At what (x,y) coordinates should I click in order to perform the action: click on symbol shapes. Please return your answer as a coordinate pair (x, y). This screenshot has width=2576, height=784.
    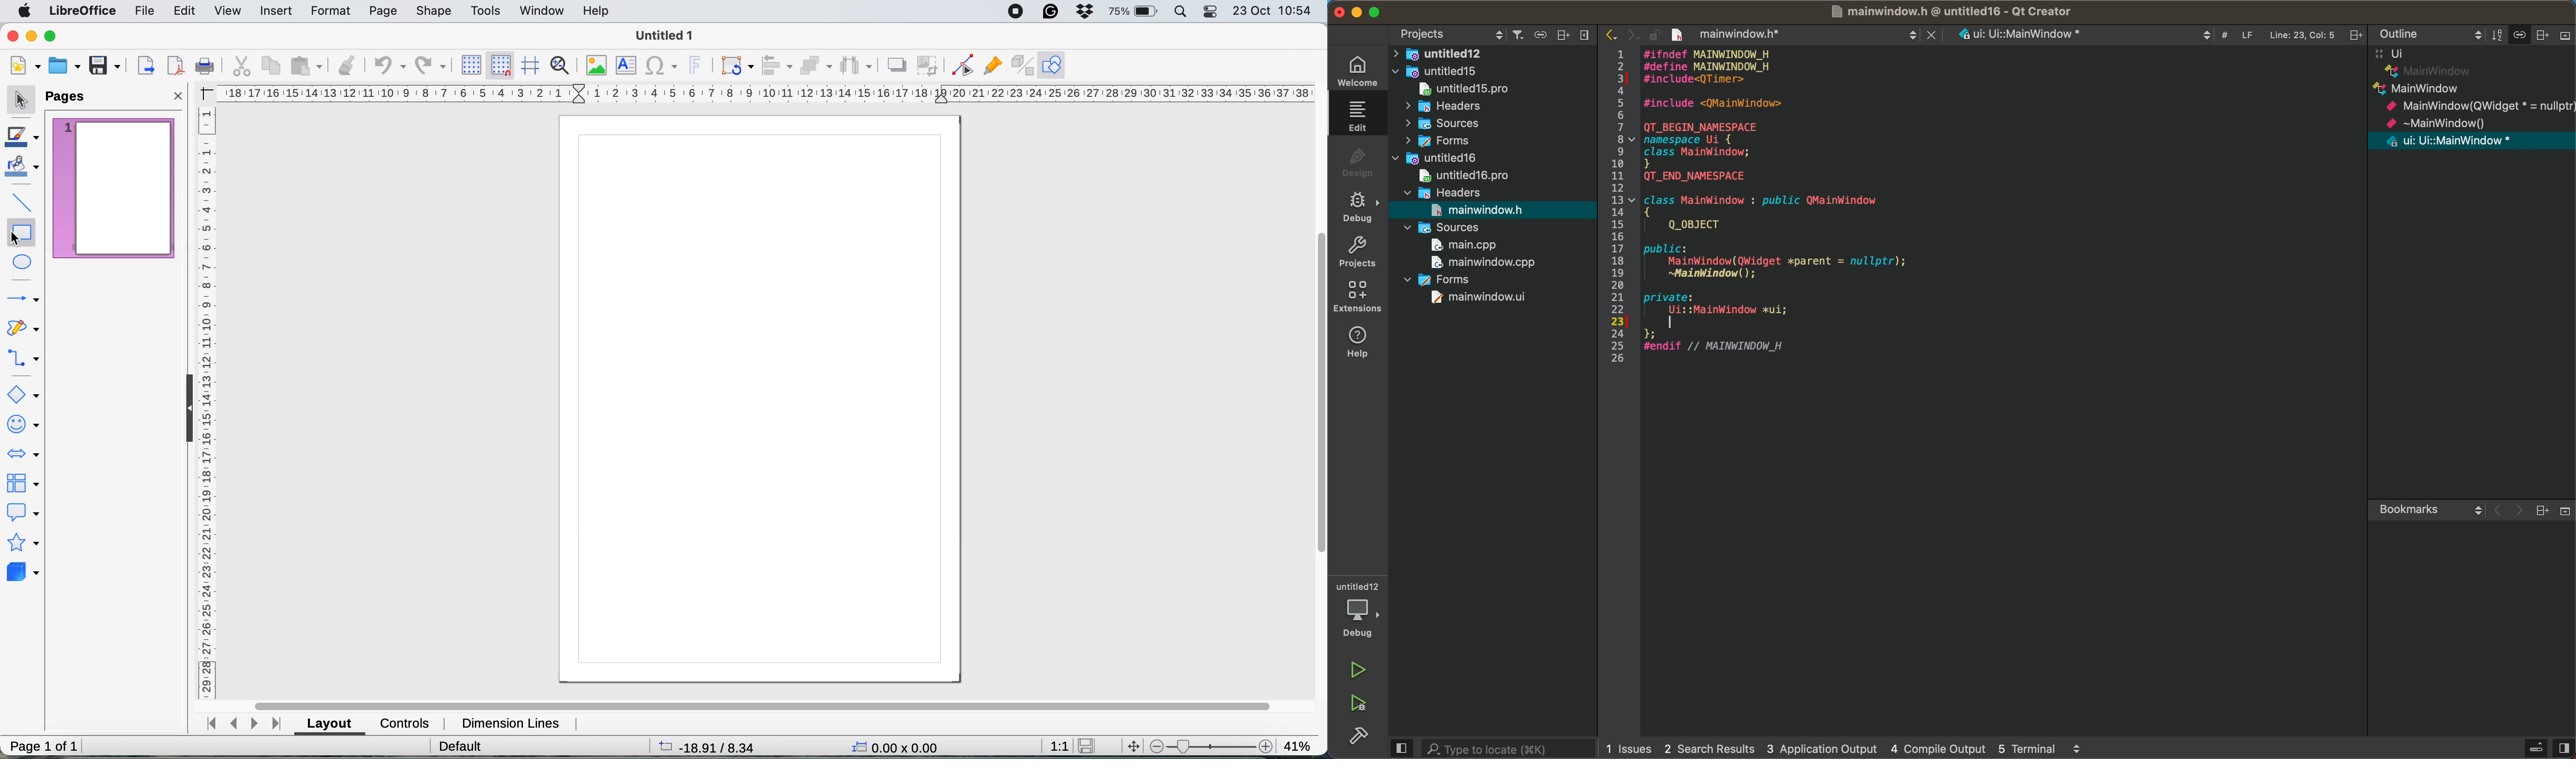
    Looking at the image, I should click on (22, 422).